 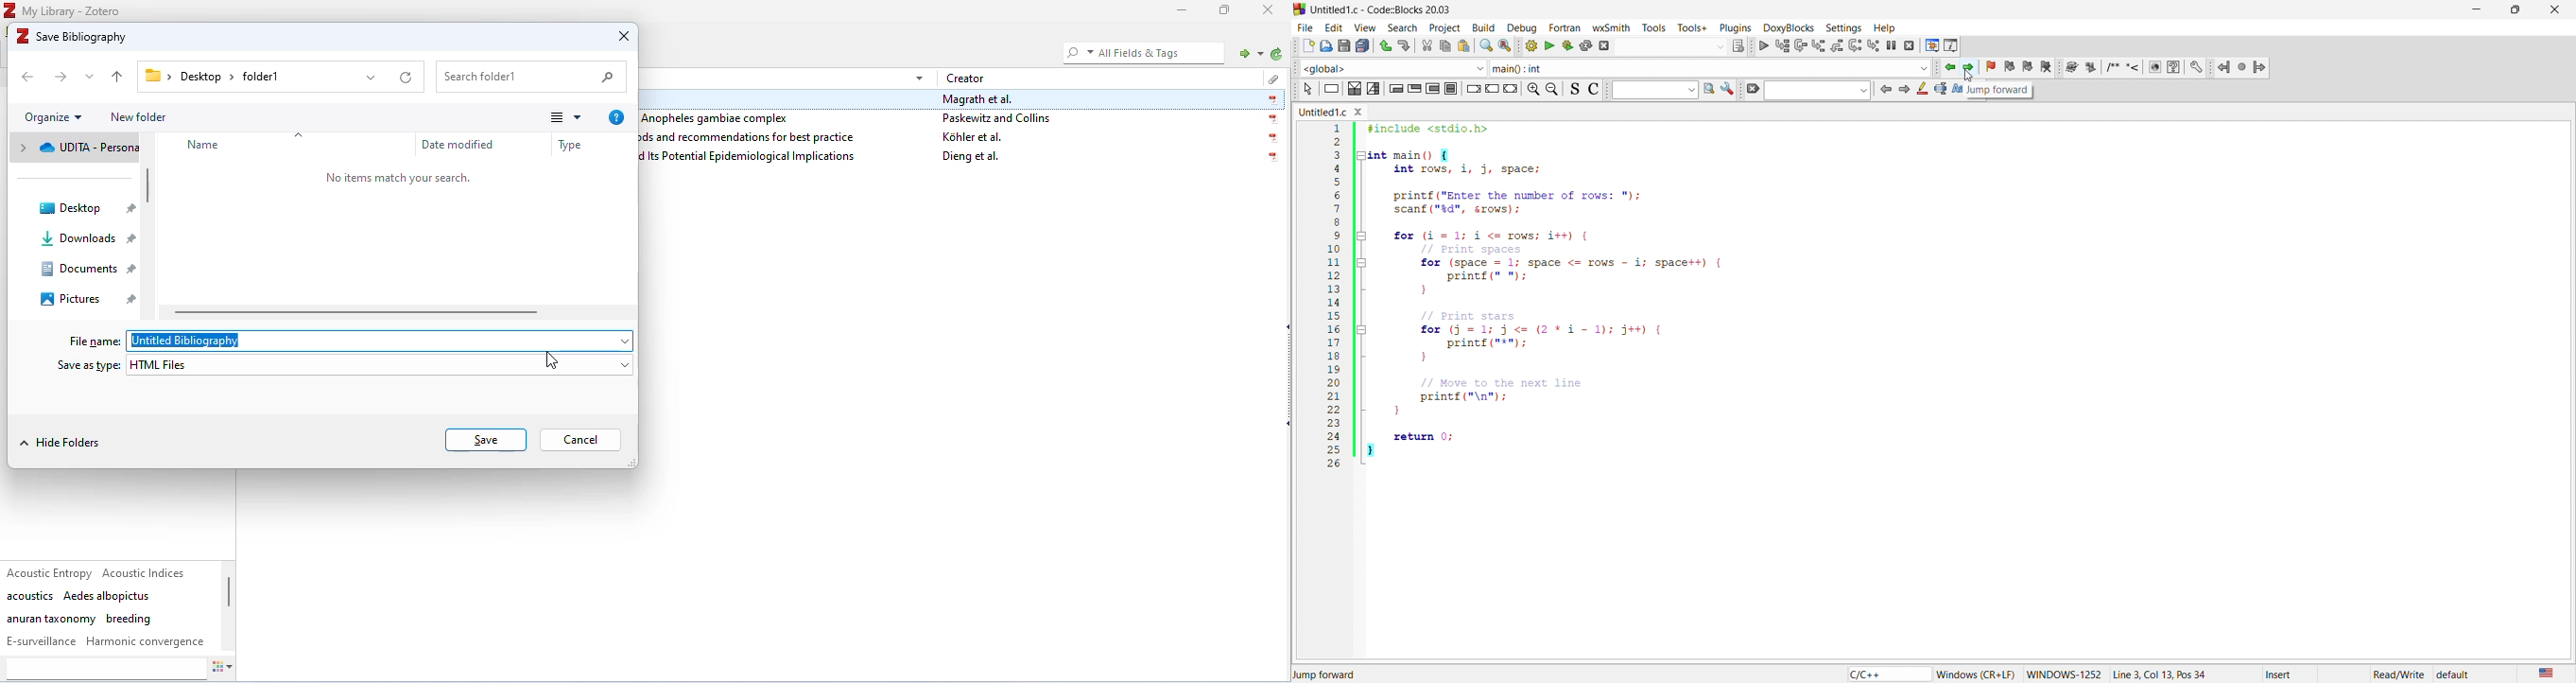 I want to click on settings, so click(x=1728, y=89).